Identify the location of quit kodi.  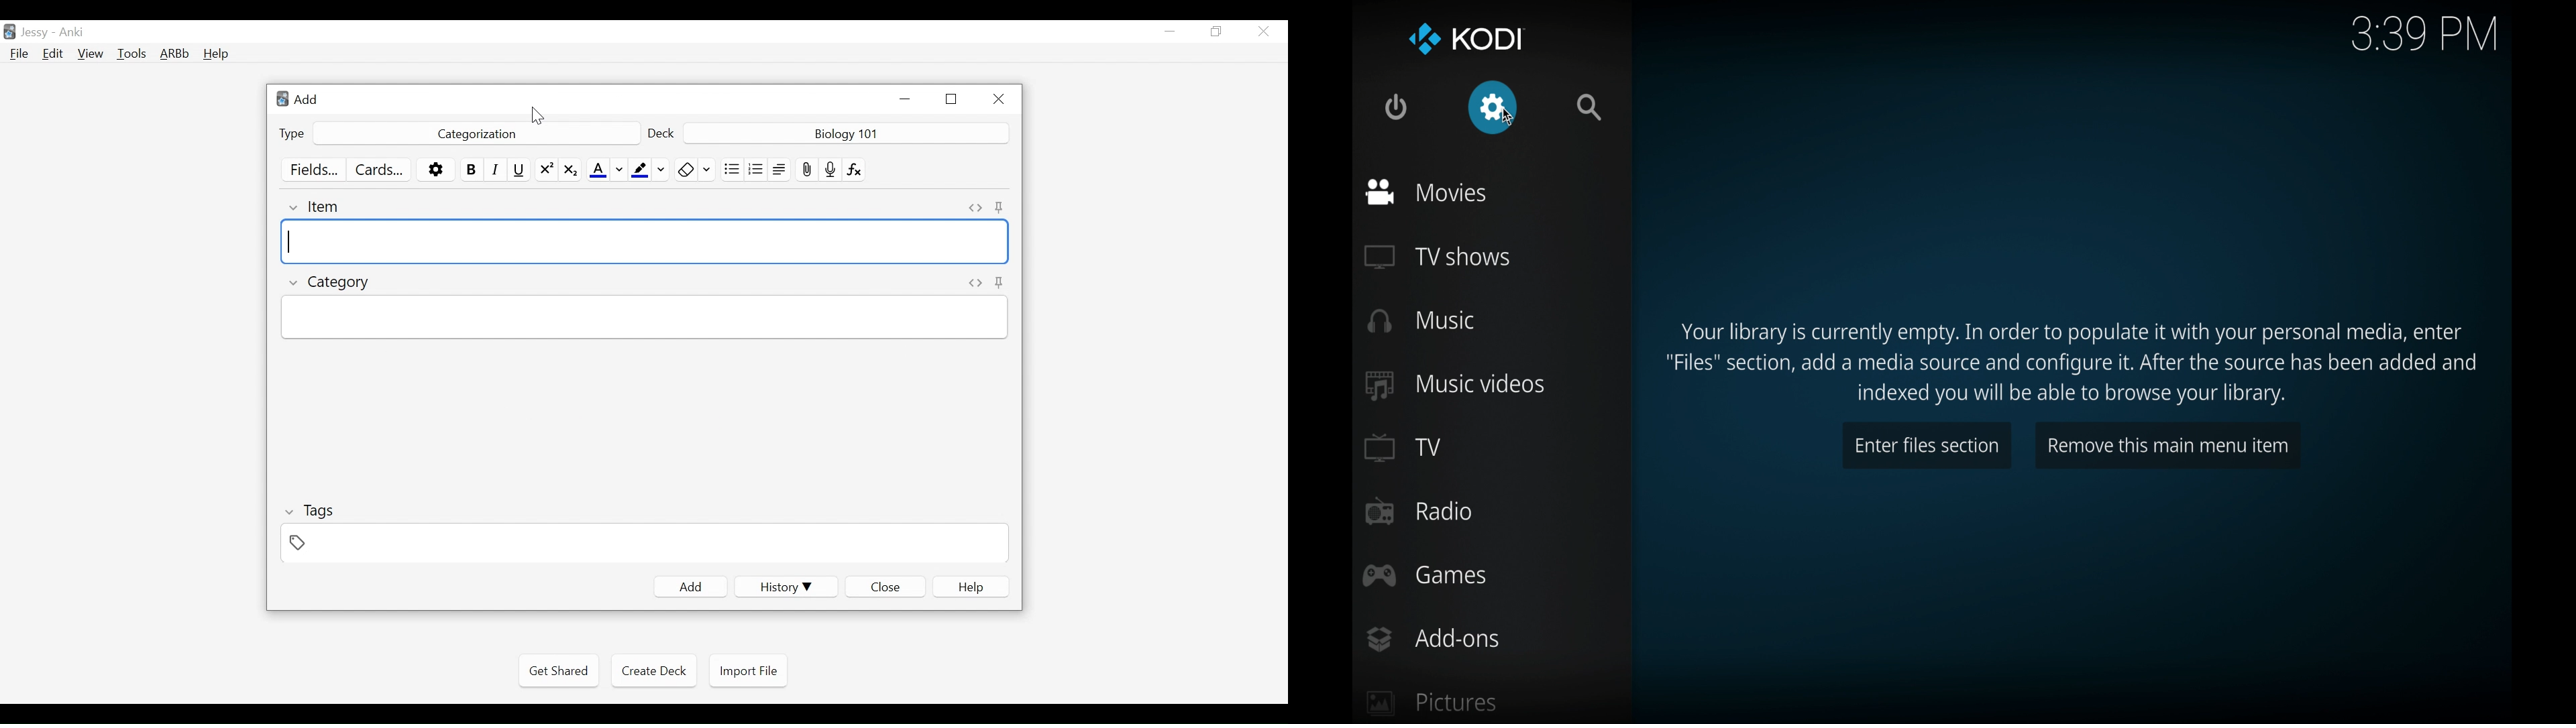
(1395, 108).